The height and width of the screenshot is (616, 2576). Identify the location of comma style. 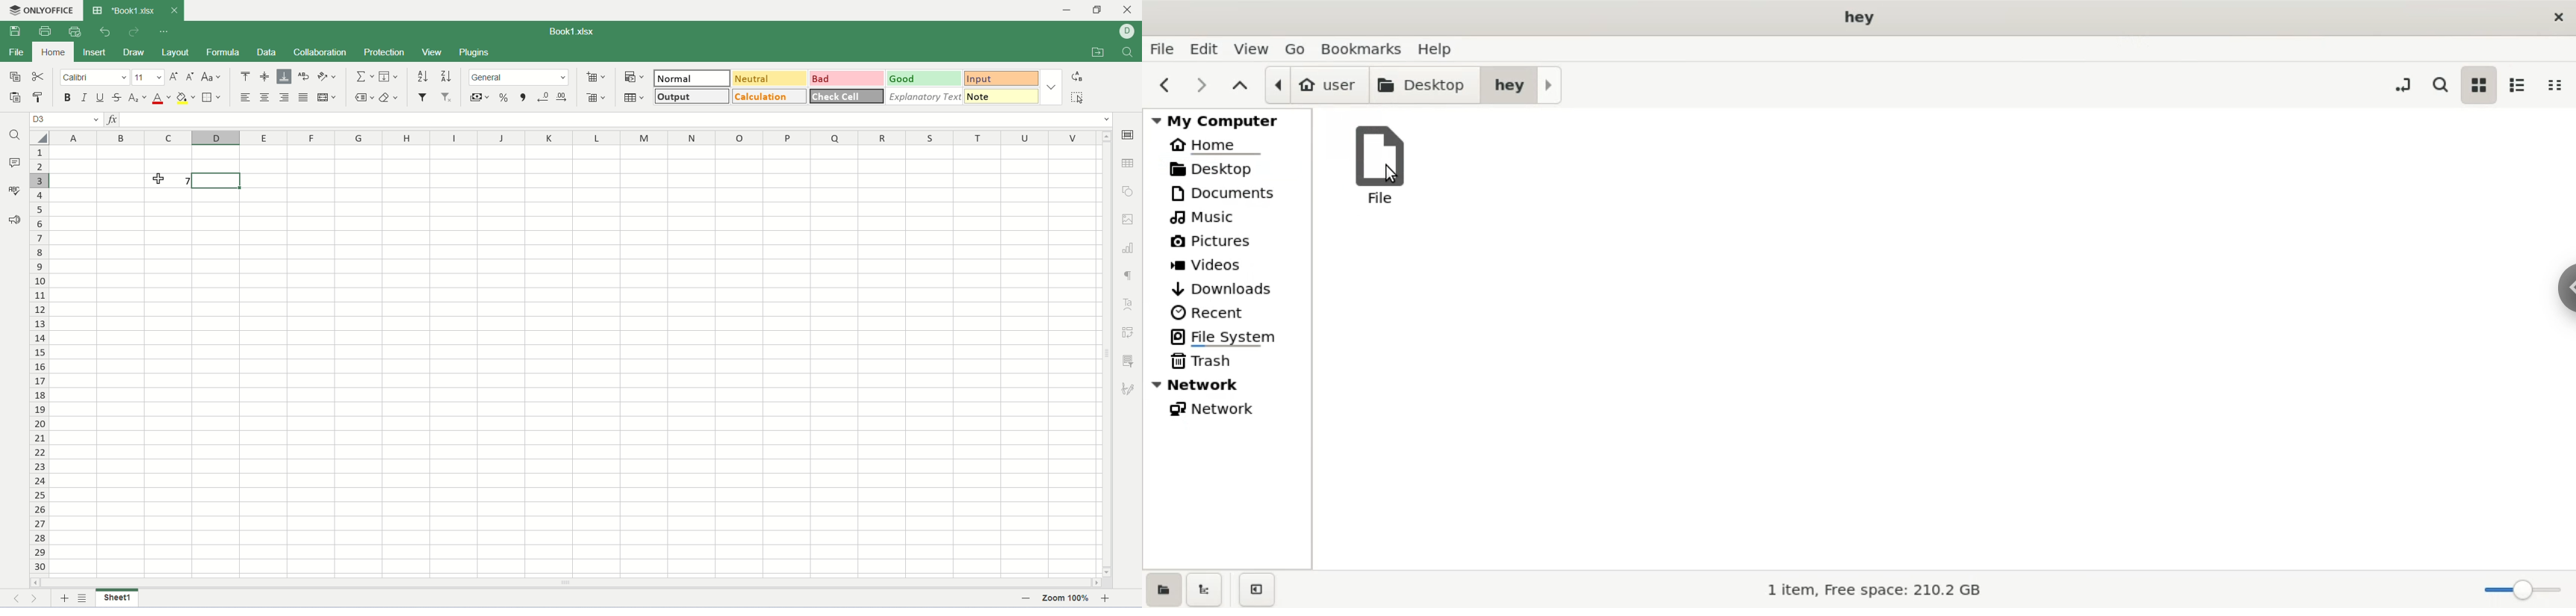
(525, 96).